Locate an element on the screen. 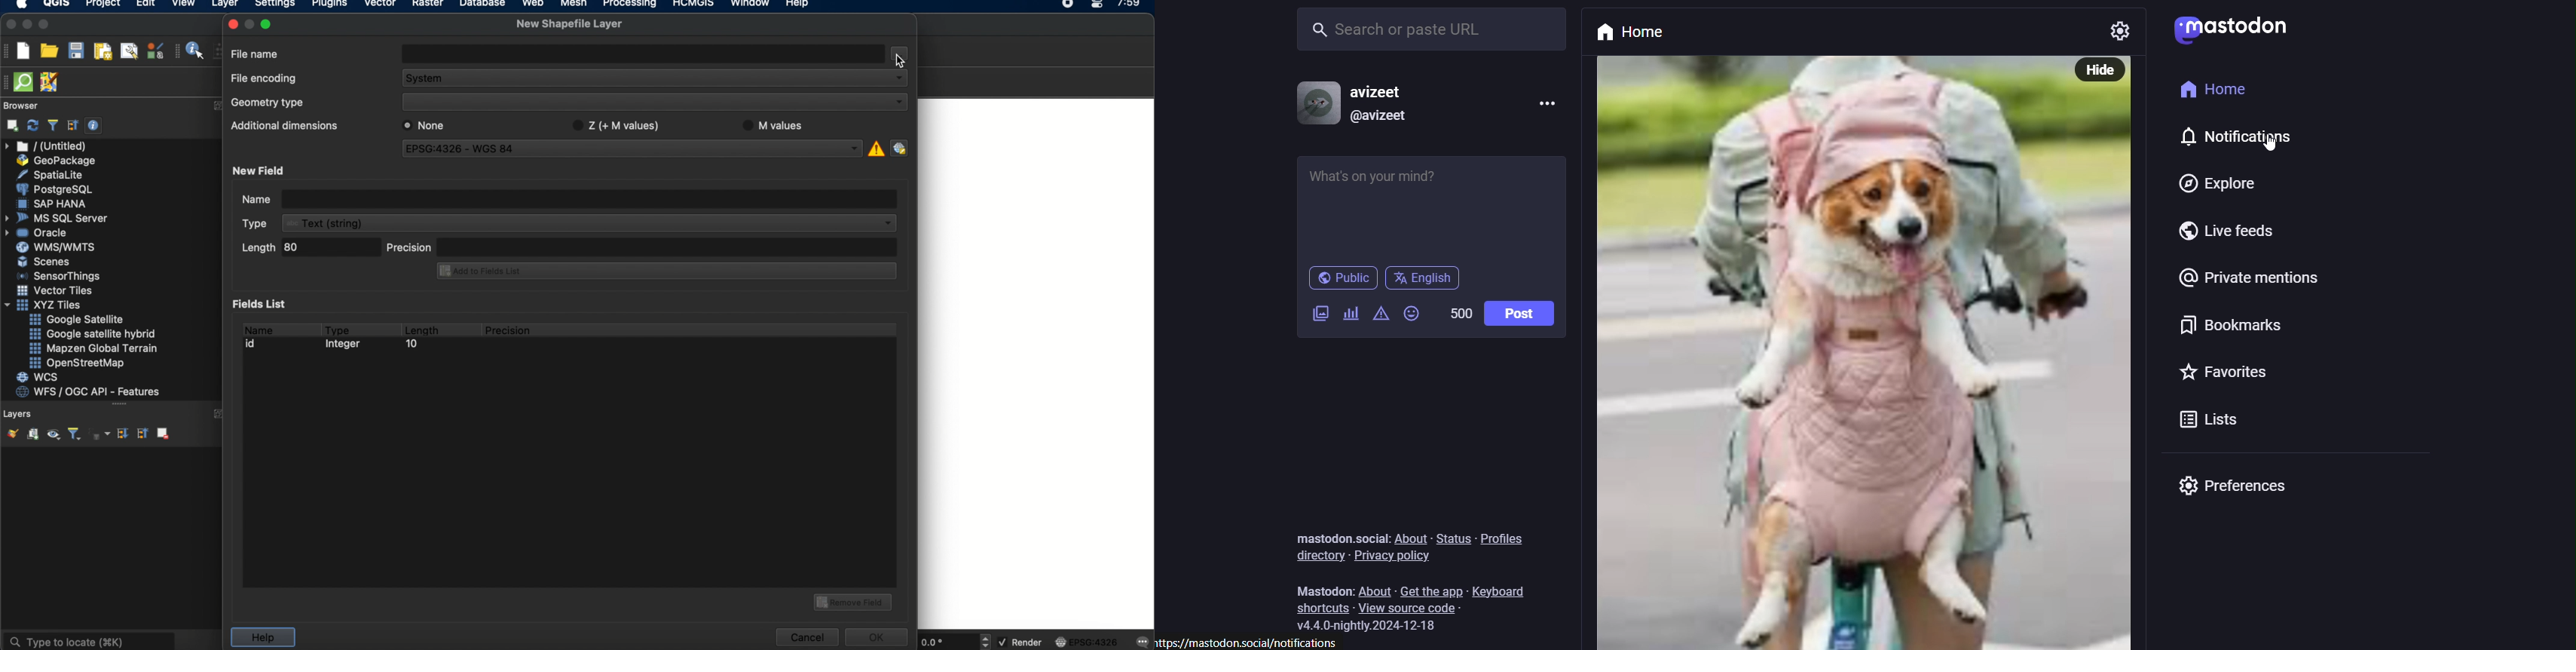 Image resolution: width=2576 pixels, height=672 pixels. search or paste URL is located at coordinates (1435, 32).